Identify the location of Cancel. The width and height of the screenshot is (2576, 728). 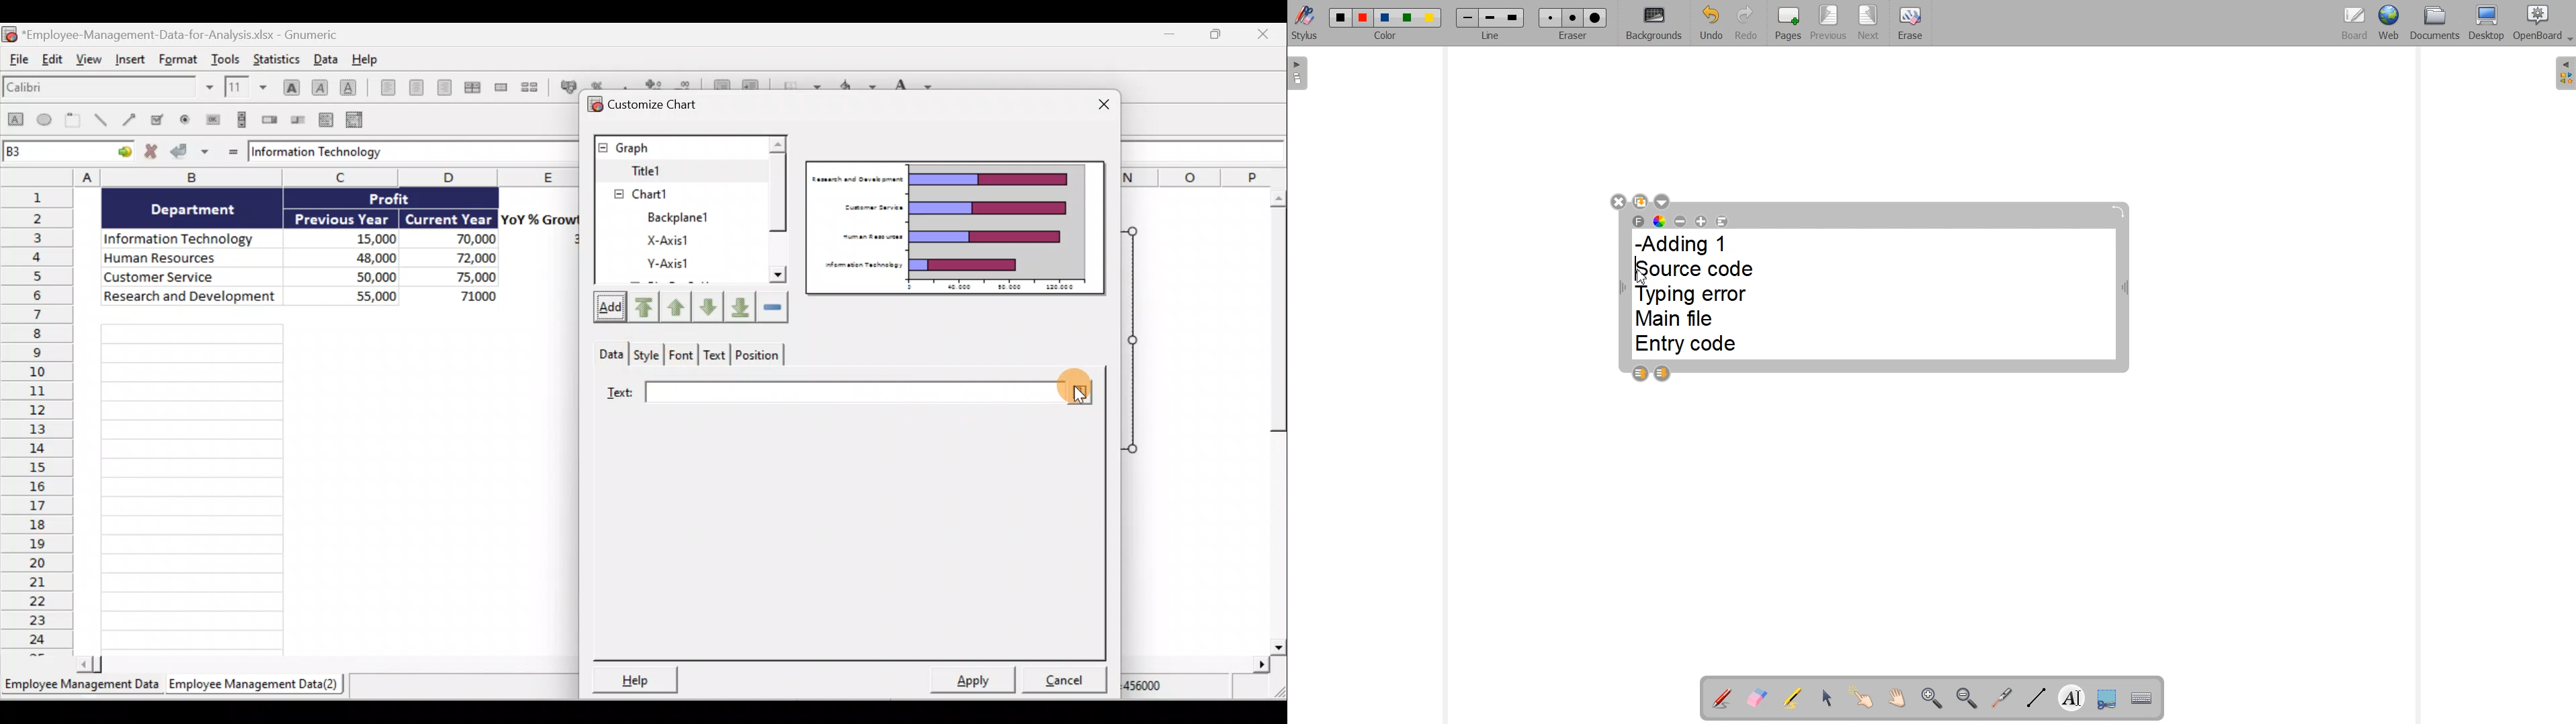
(1060, 680).